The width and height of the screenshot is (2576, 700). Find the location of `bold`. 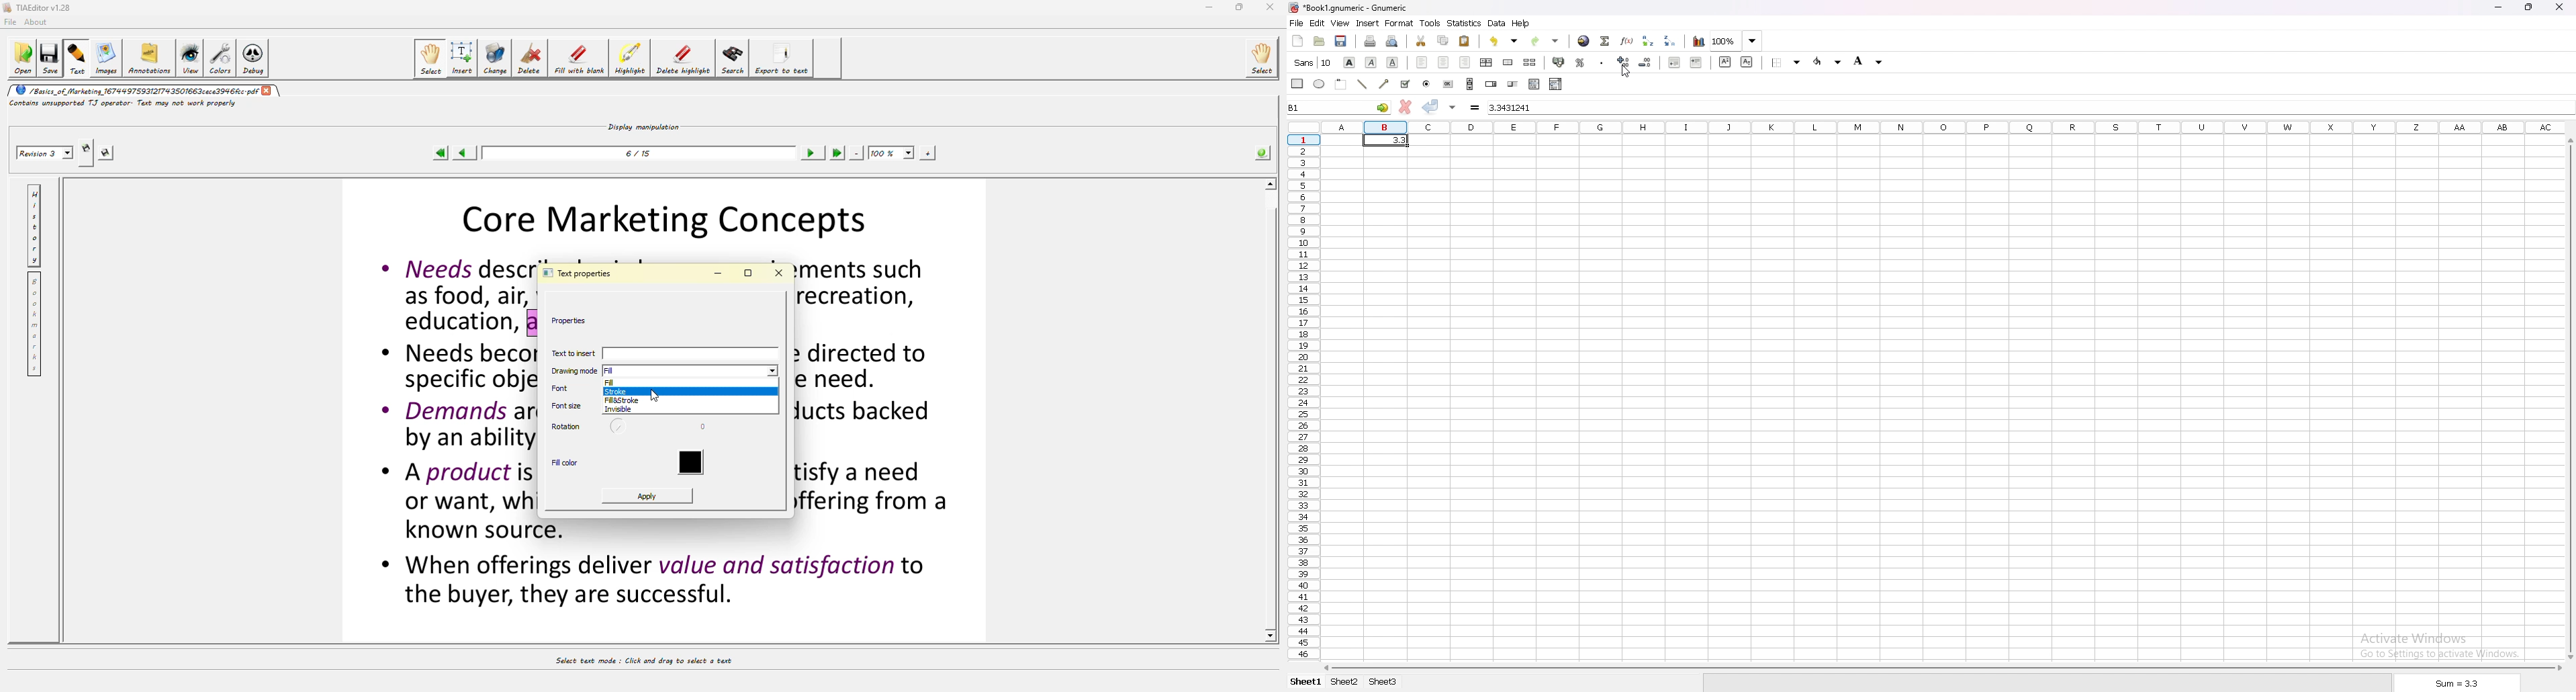

bold is located at coordinates (1350, 62).